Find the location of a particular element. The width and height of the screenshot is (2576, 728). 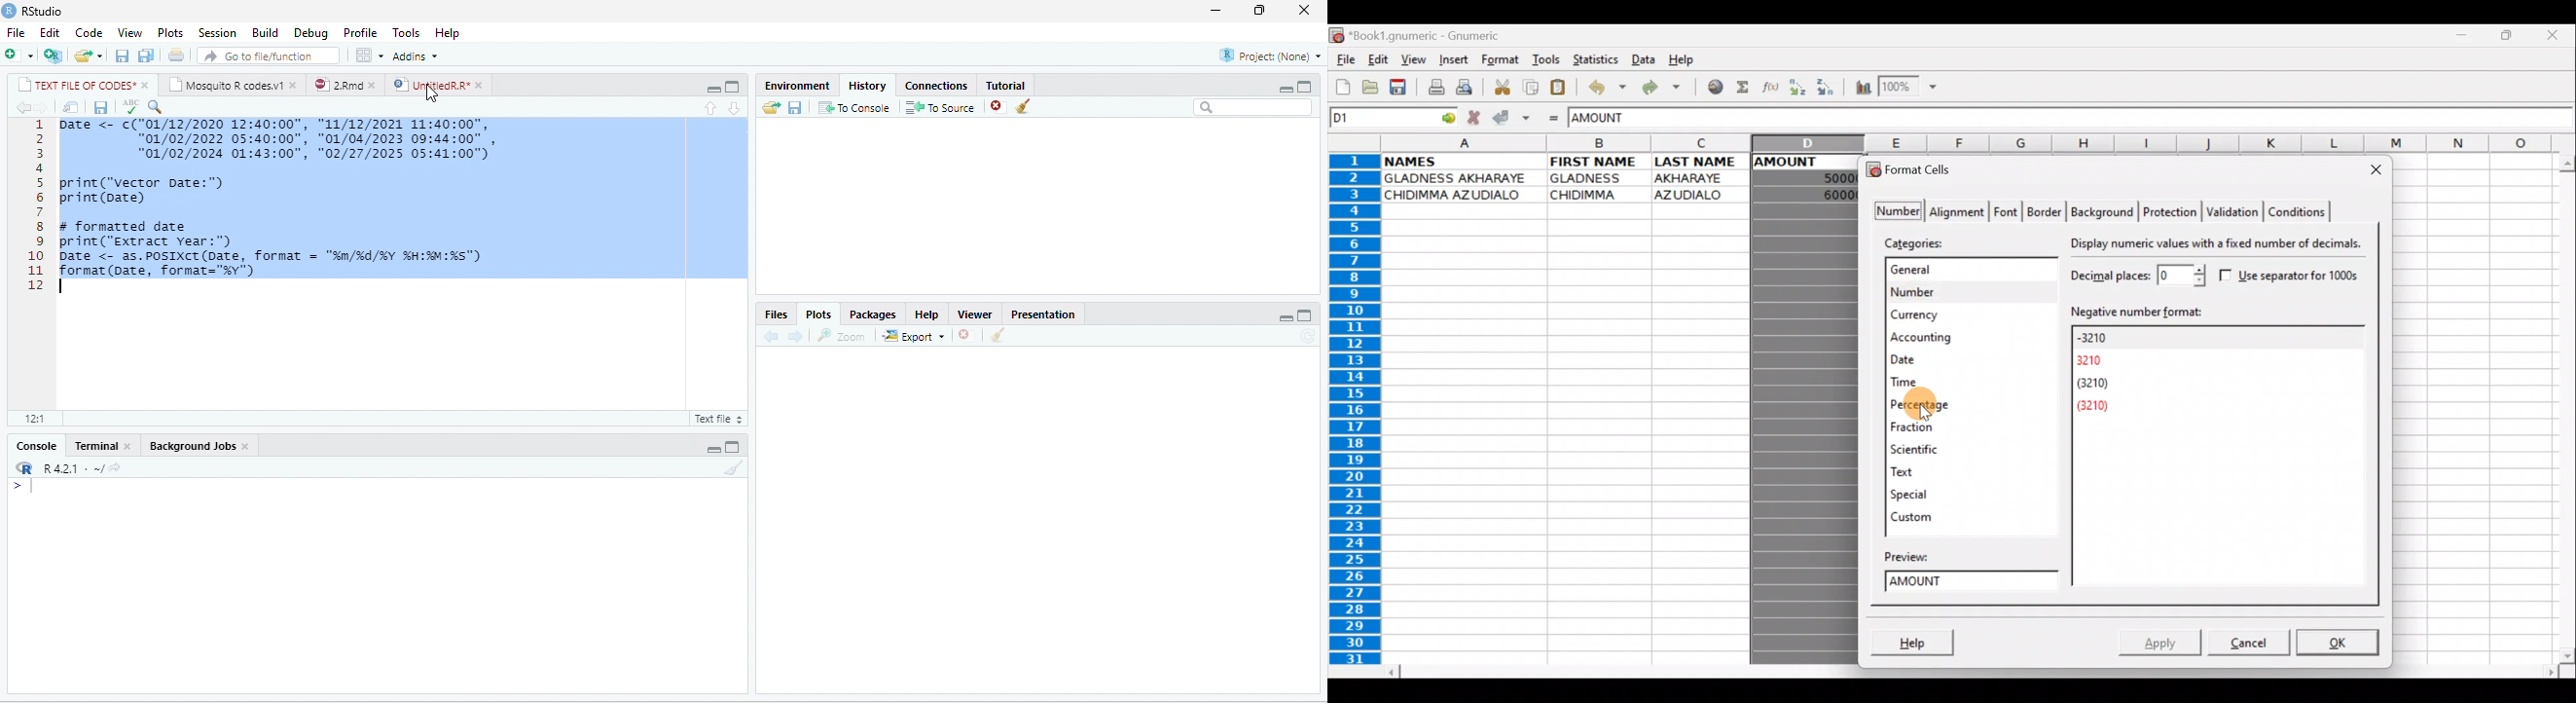

Close is located at coordinates (2372, 169).